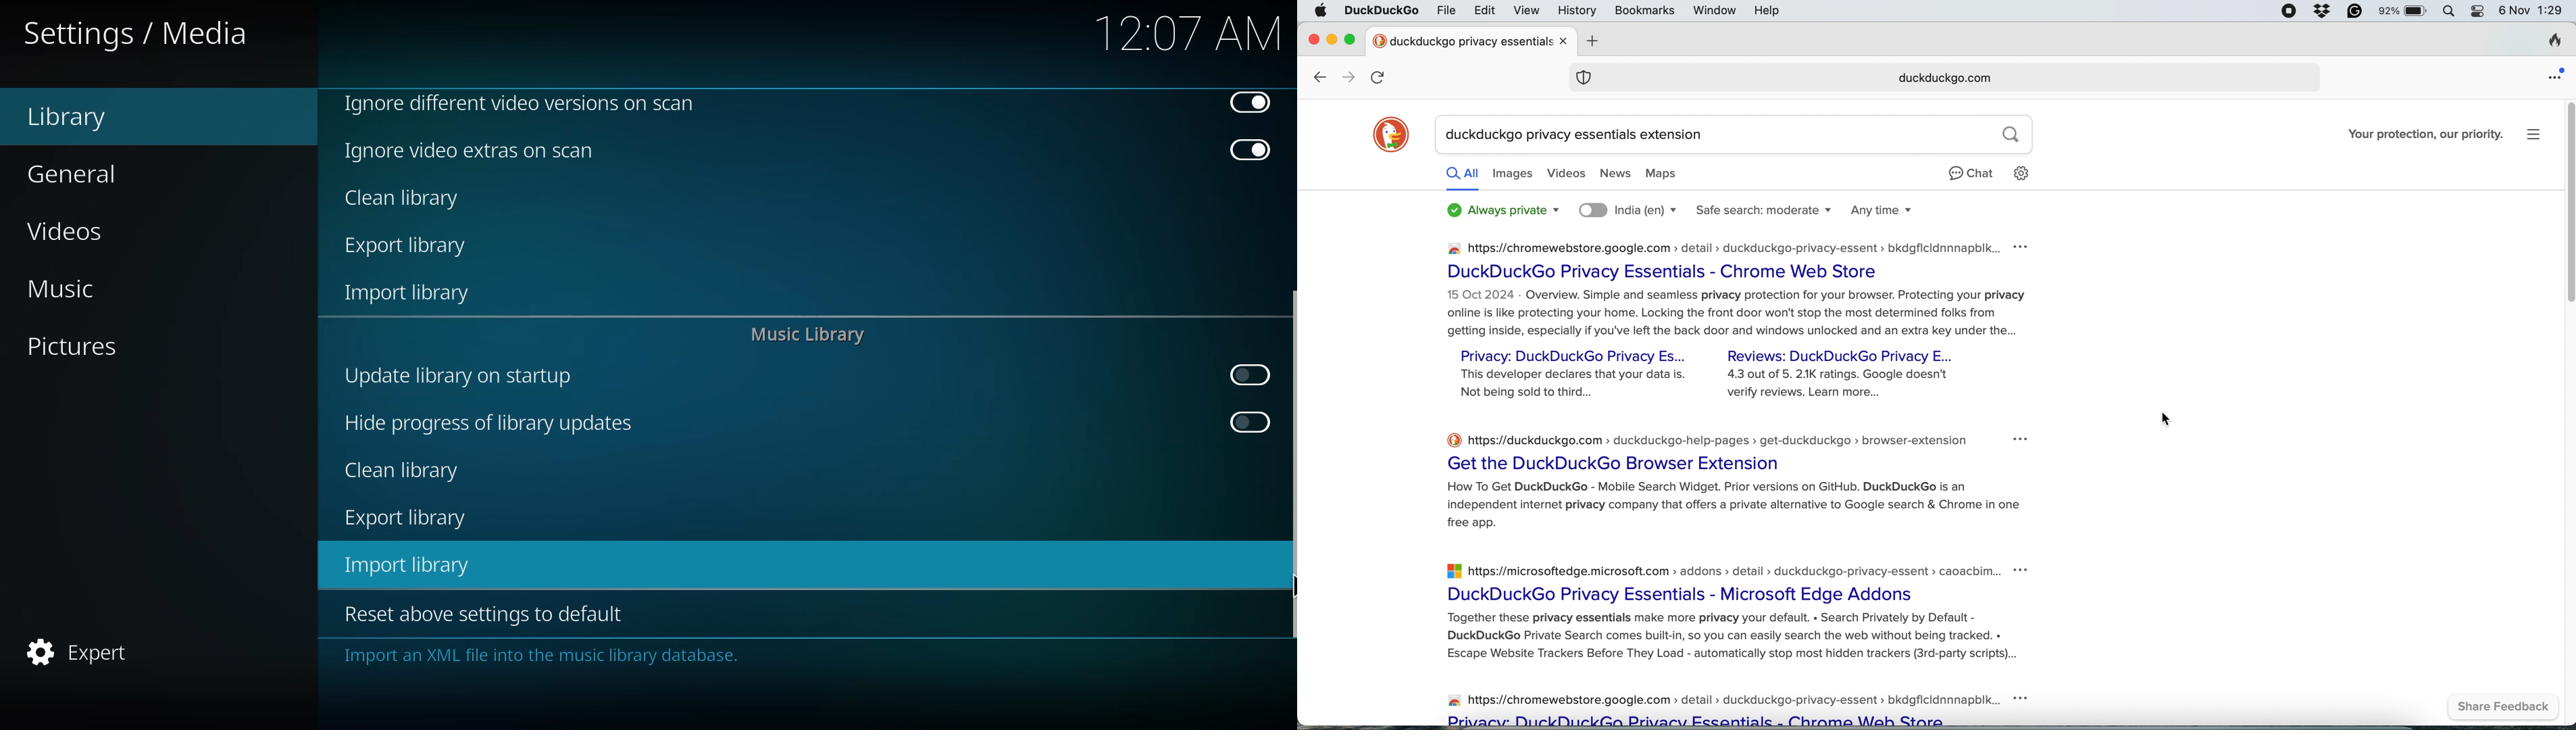 The image size is (2576, 756). I want to click on reset above settings, so click(480, 612).